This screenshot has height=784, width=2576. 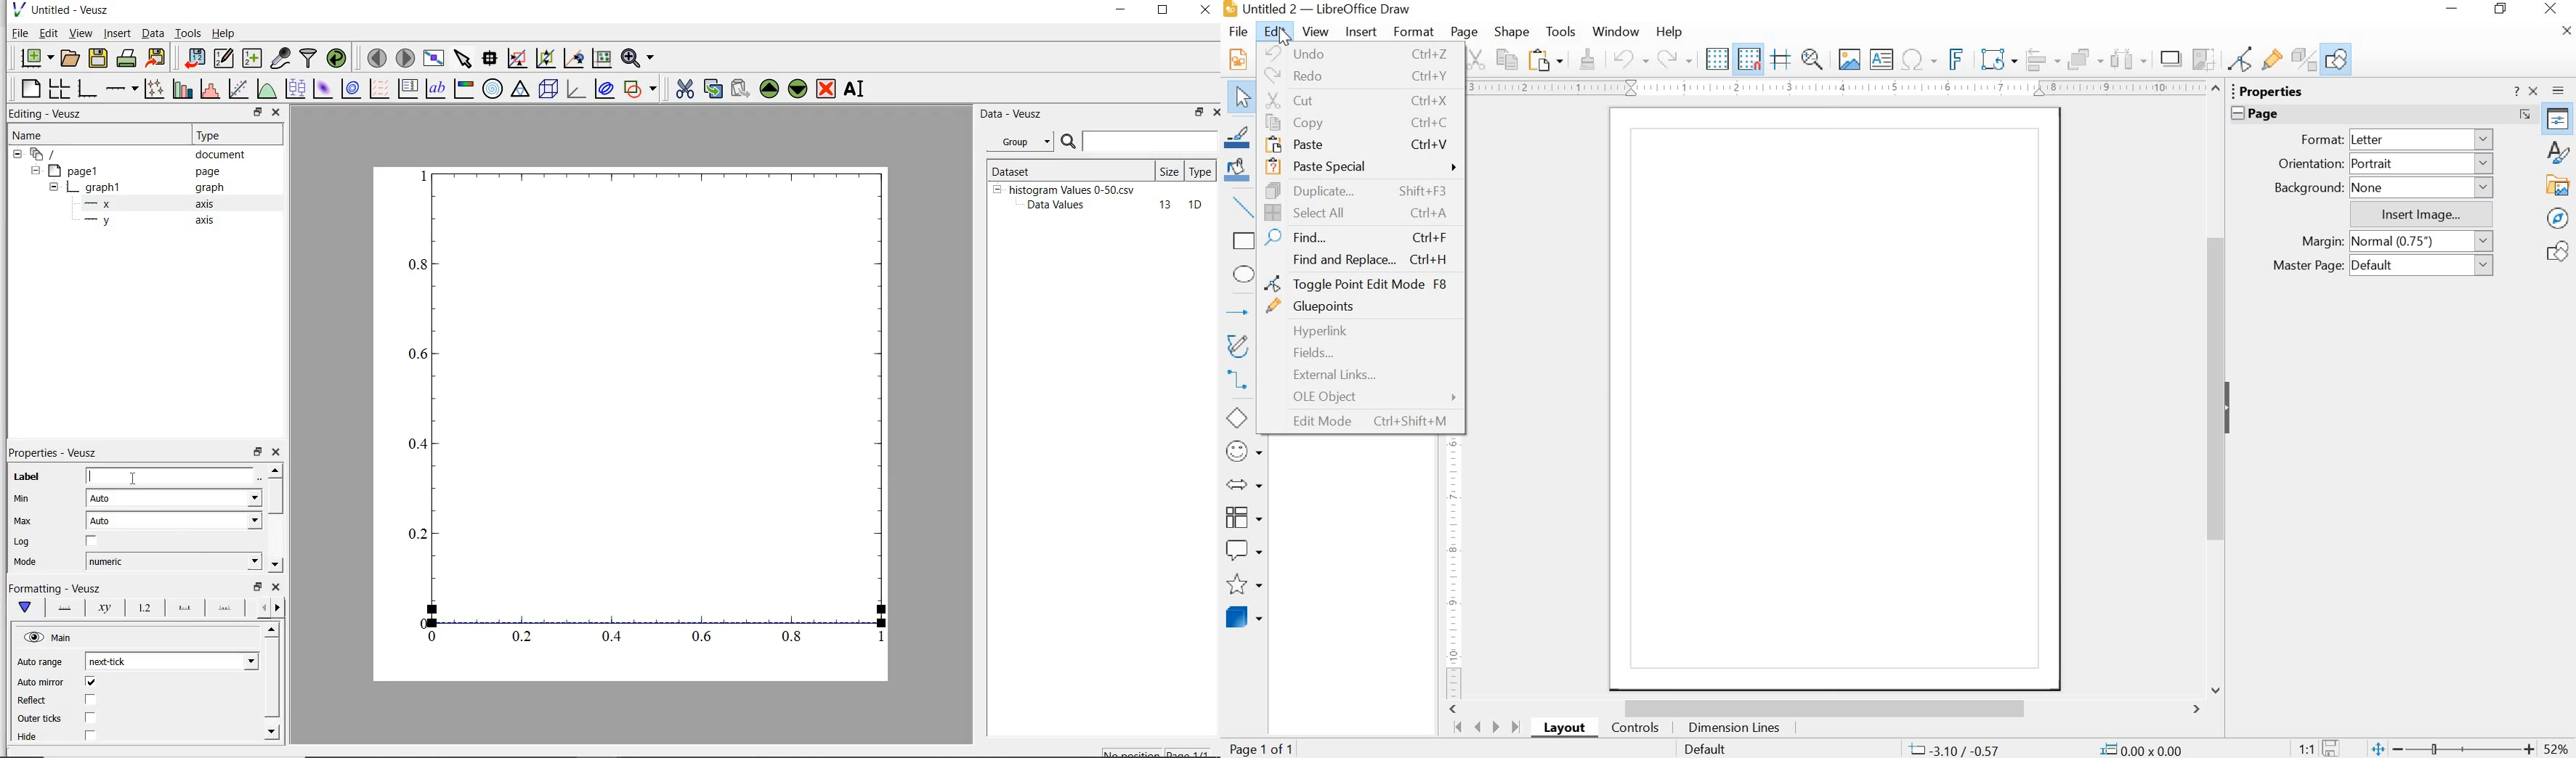 I want to click on find, so click(x=1357, y=236).